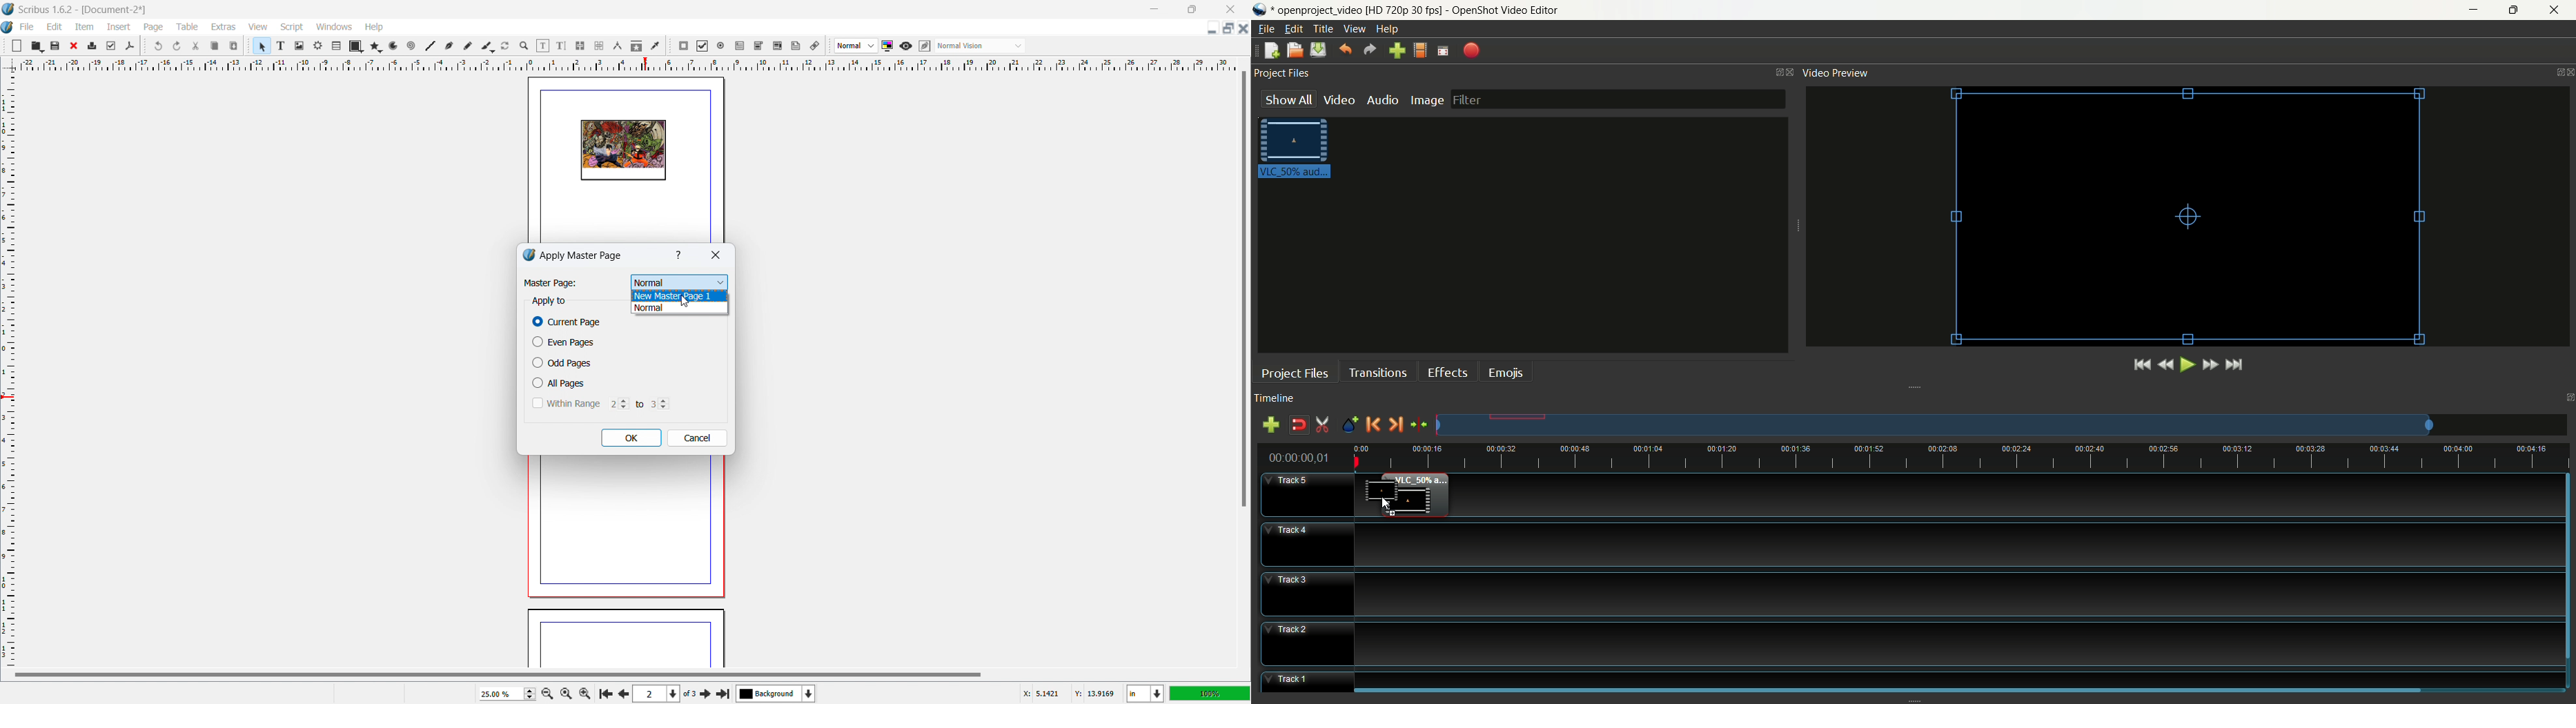  Describe the element at coordinates (1381, 502) in the screenshot. I see `cursor` at that location.